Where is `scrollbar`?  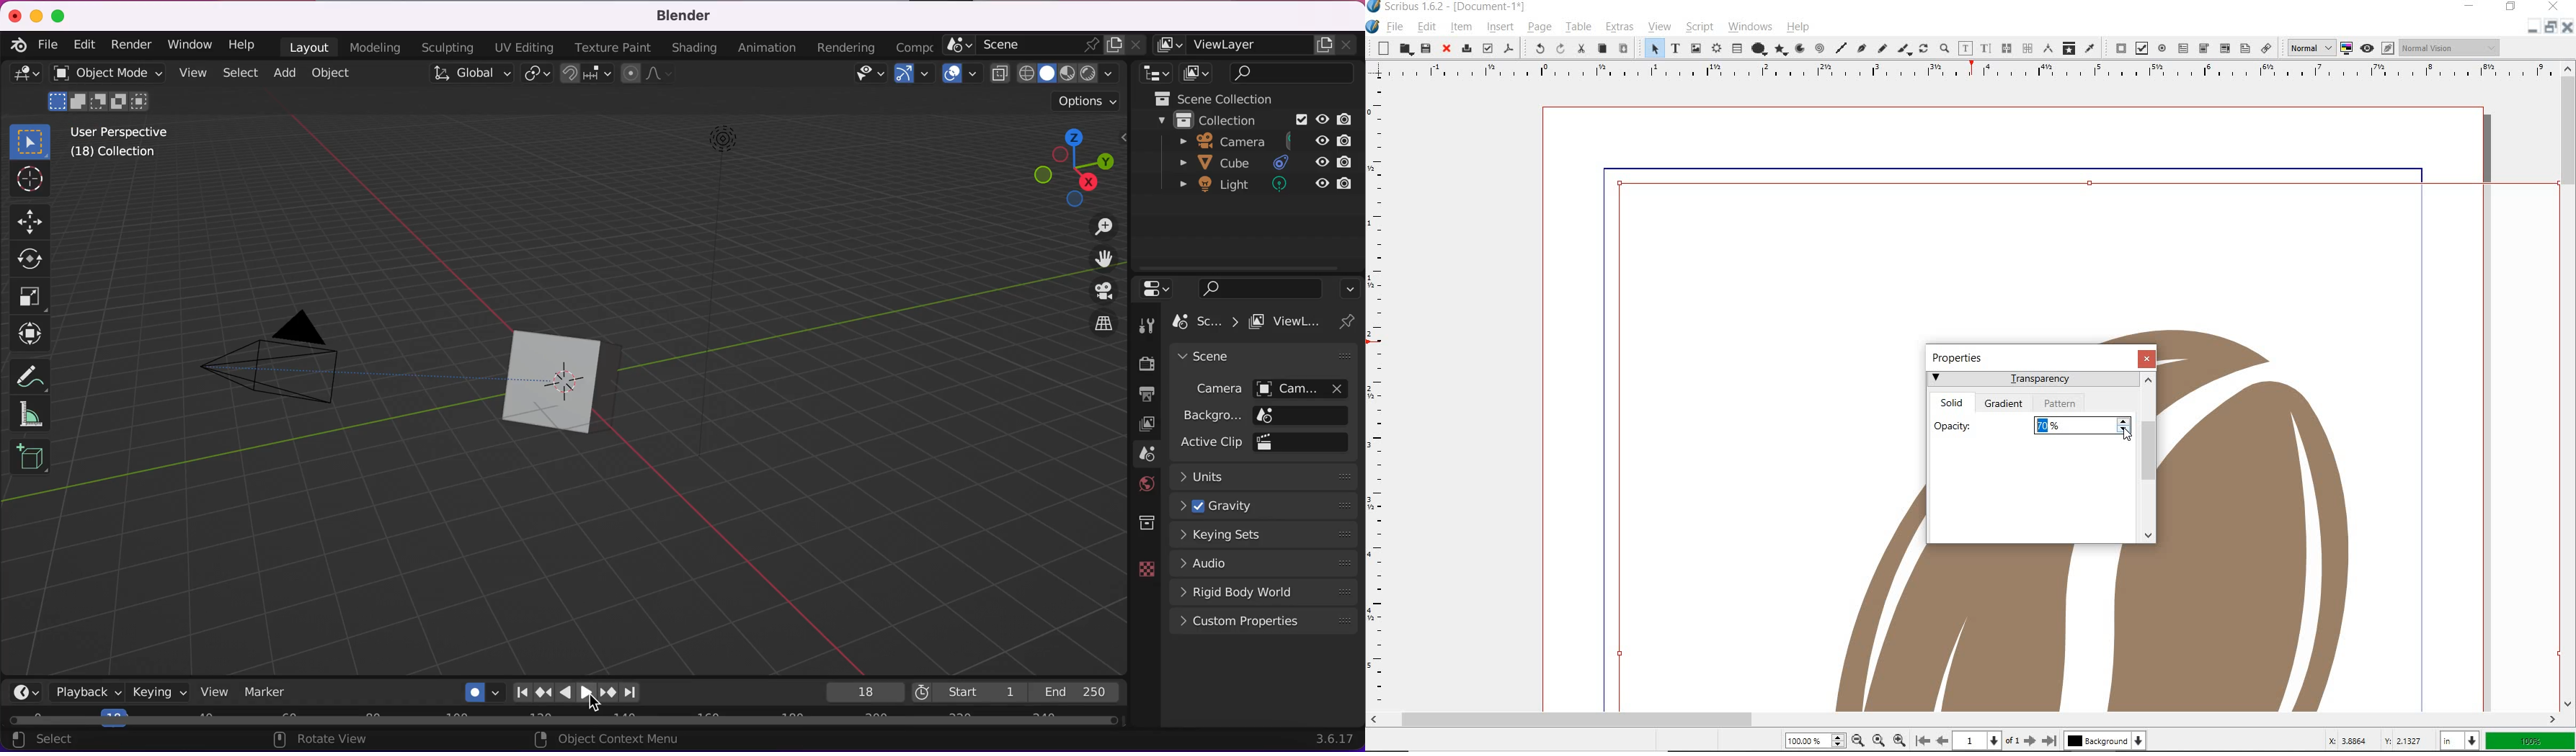 scrollbar is located at coordinates (1963, 721).